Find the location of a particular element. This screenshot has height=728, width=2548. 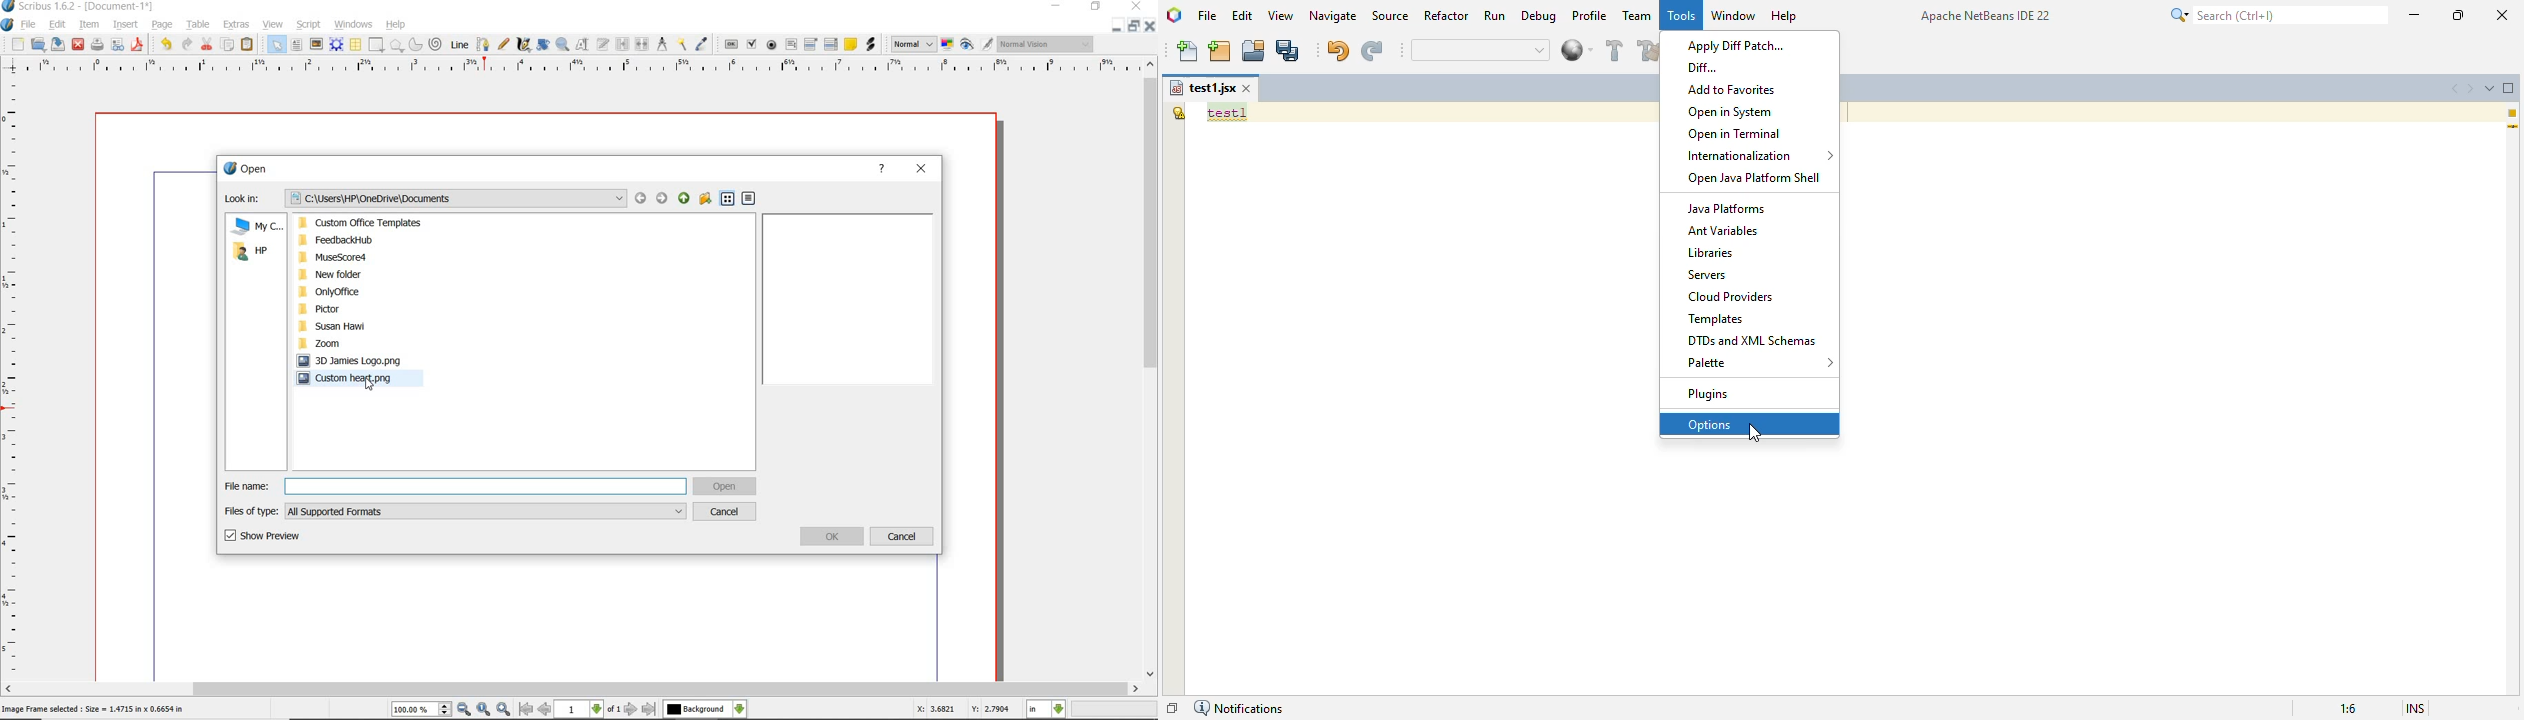

PC Folders is located at coordinates (381, 282).